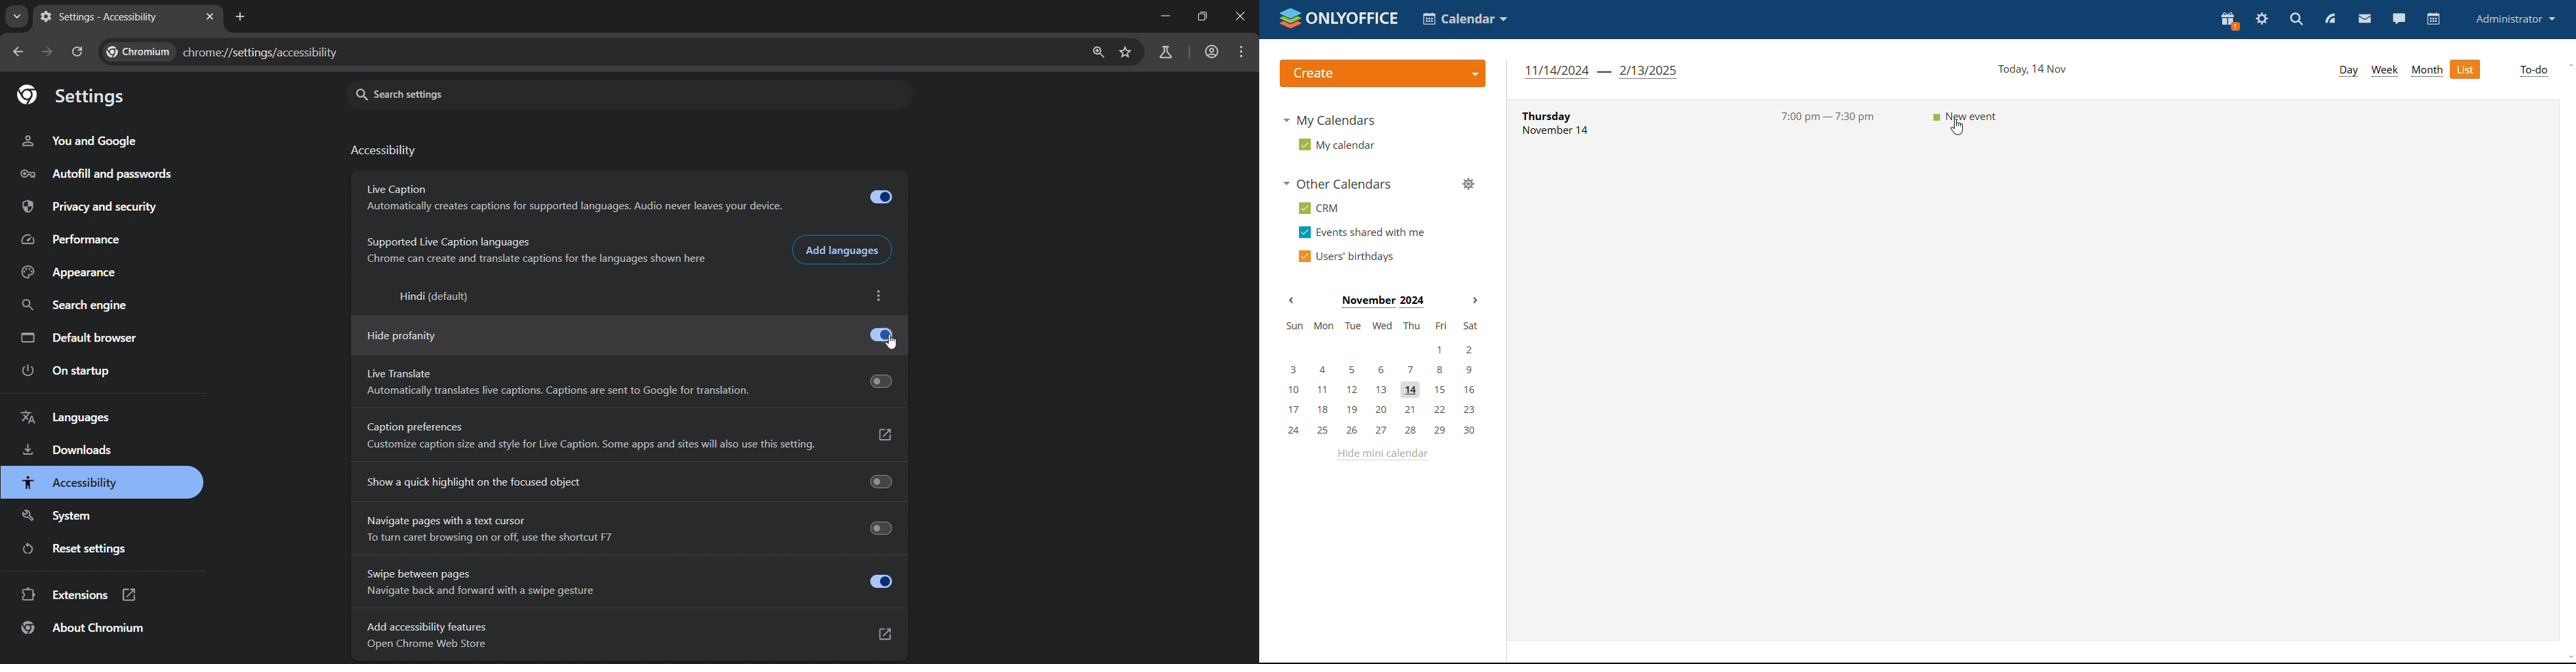  Describe the element at coordinates (1473, 300) in the screenshot. I see `next months` at that location.